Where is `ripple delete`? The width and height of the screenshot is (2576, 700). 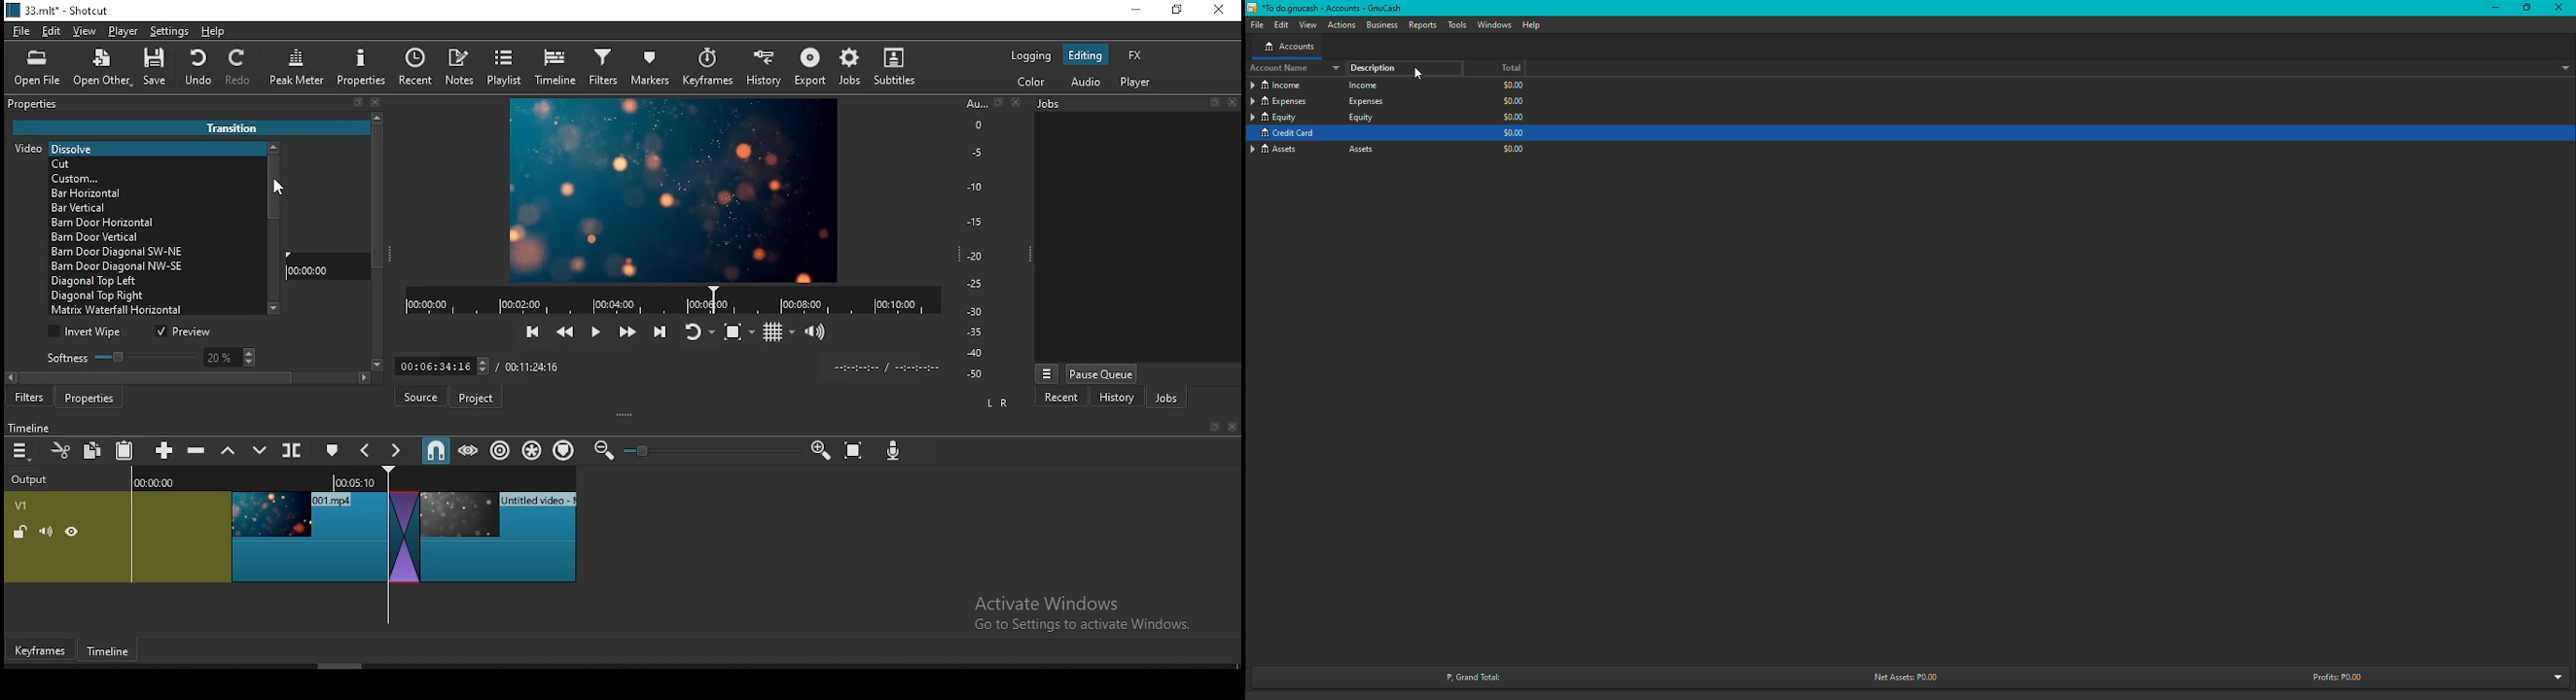
ripple delete is located at coordinates (198, 450).